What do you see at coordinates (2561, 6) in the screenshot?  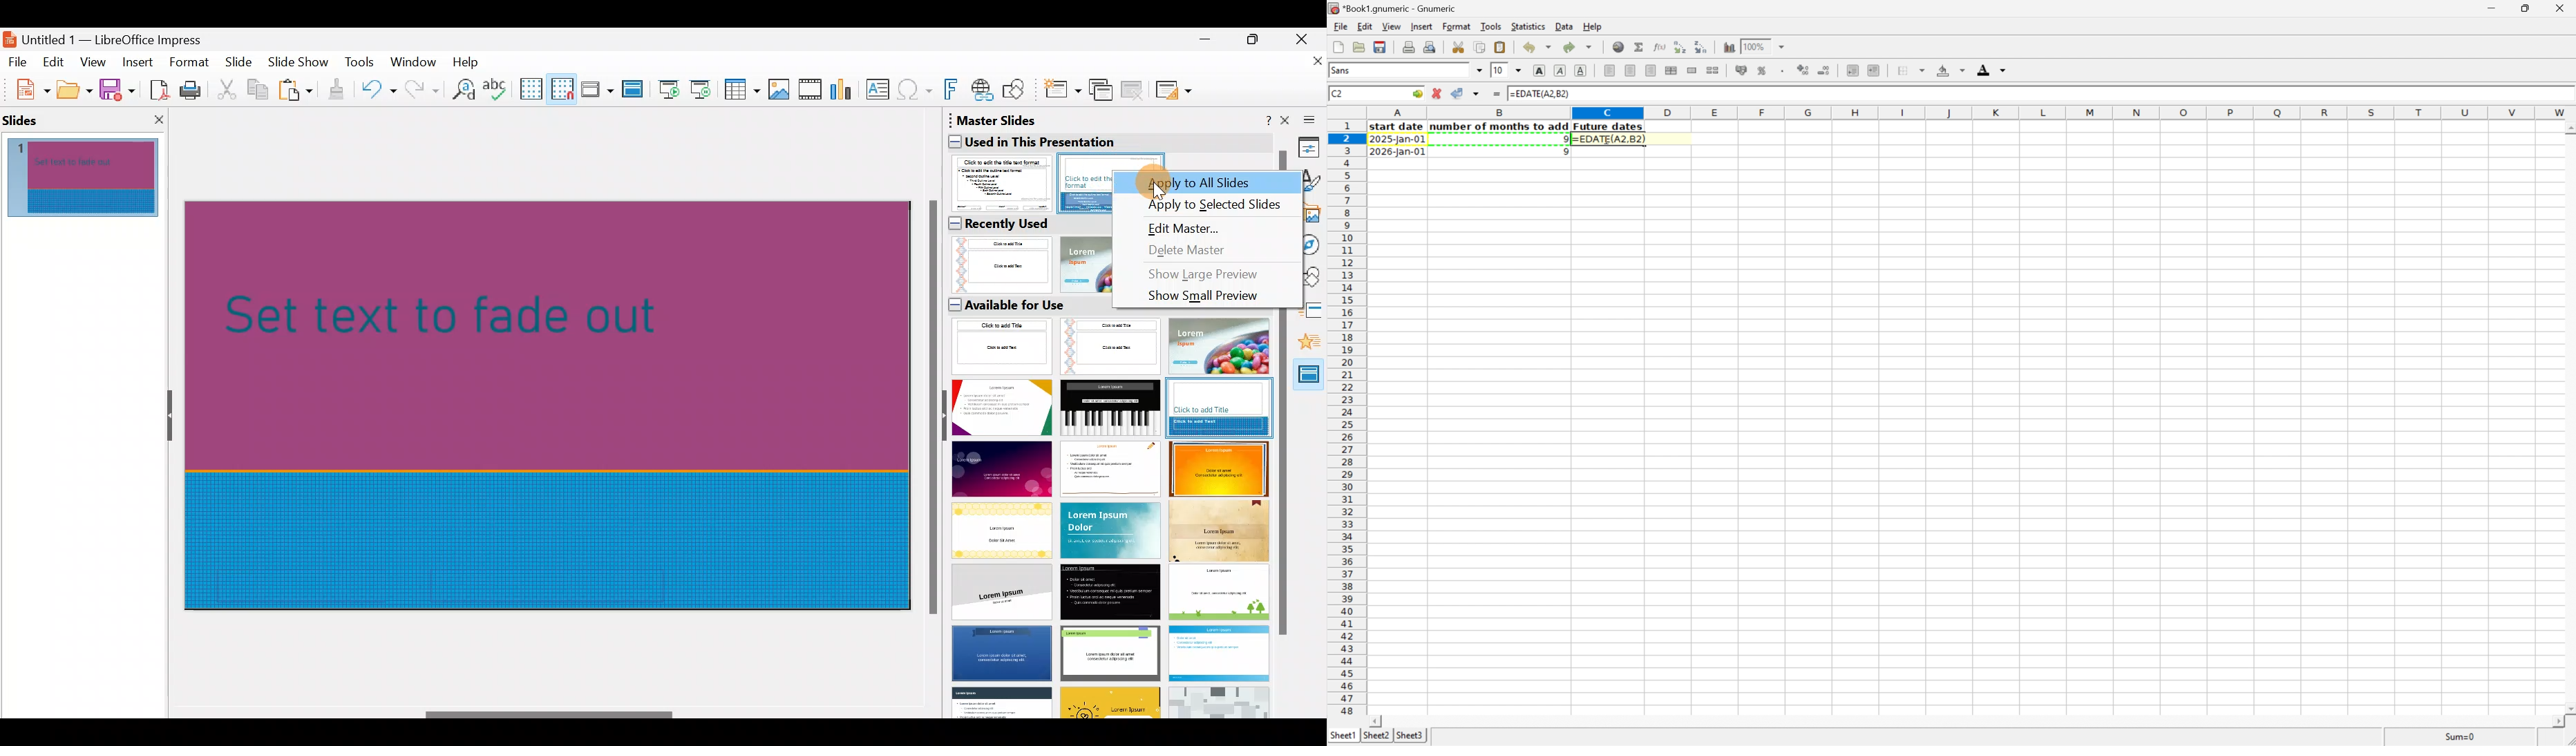 I see `Close` at bounding box center [2561, 6].